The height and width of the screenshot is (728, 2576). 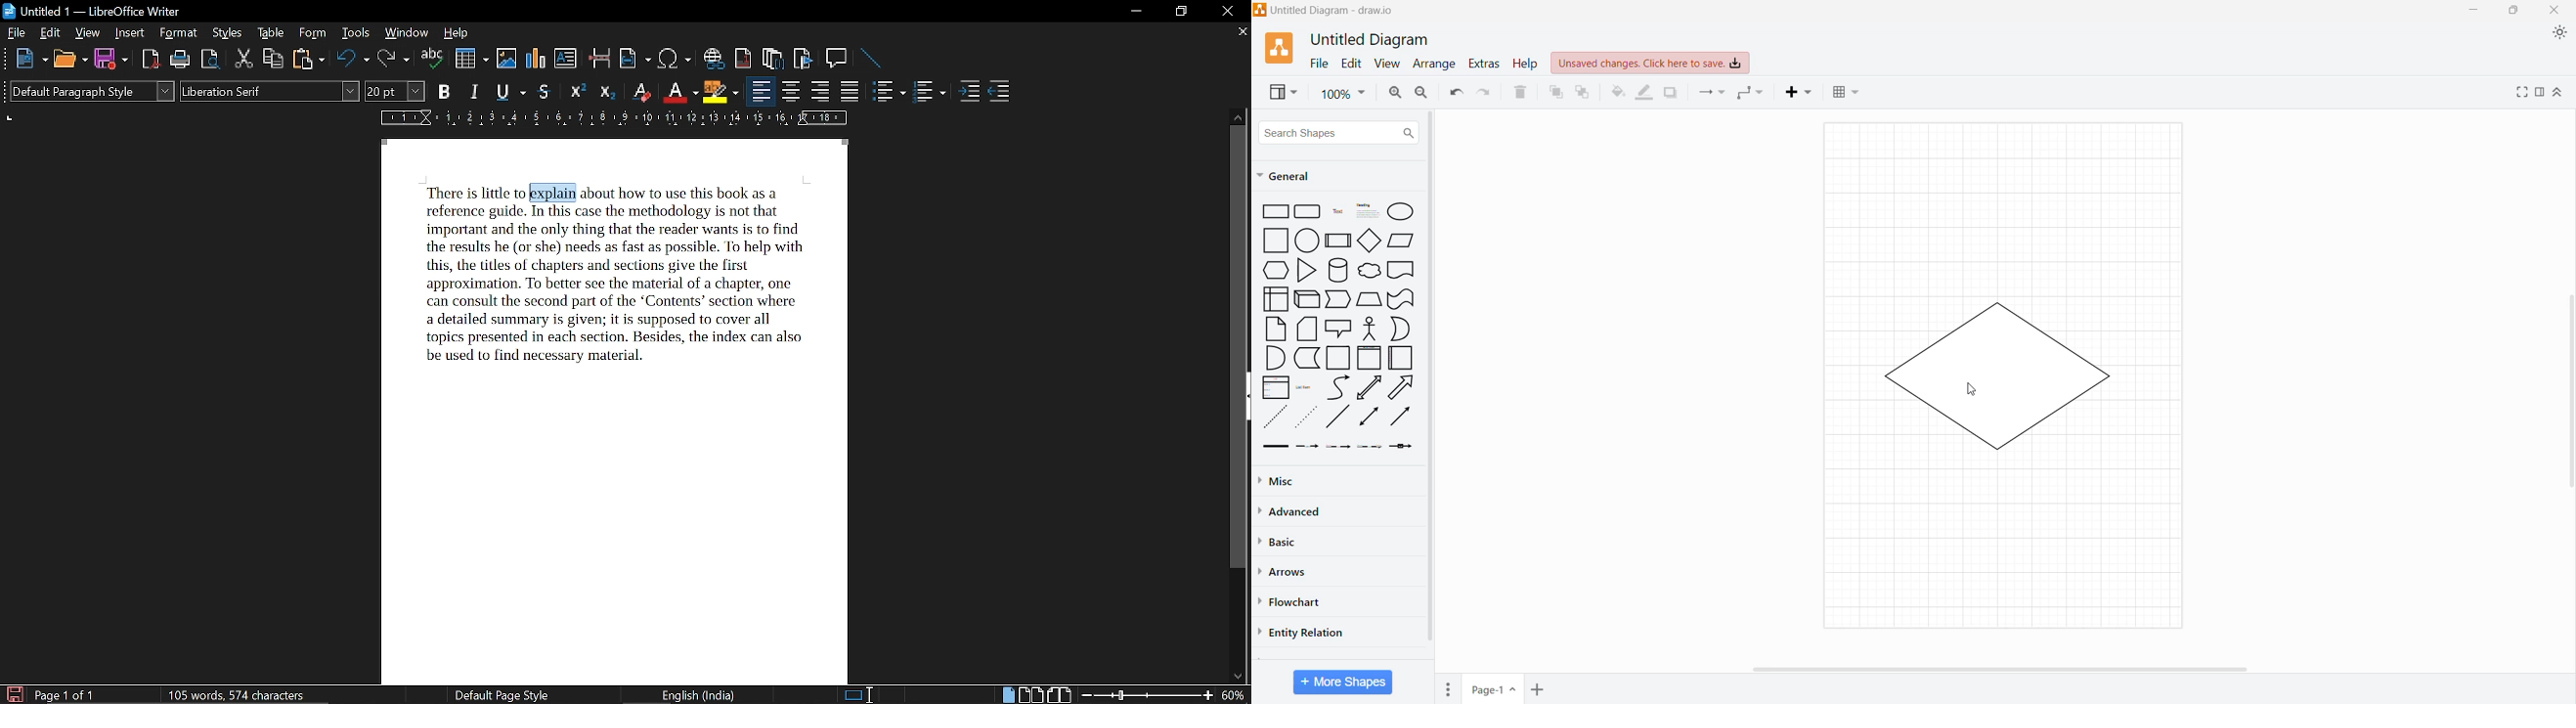 What do you see at coordinates (181, 60) in the screenshot?
I see `print` at bounding box center [181, 60].